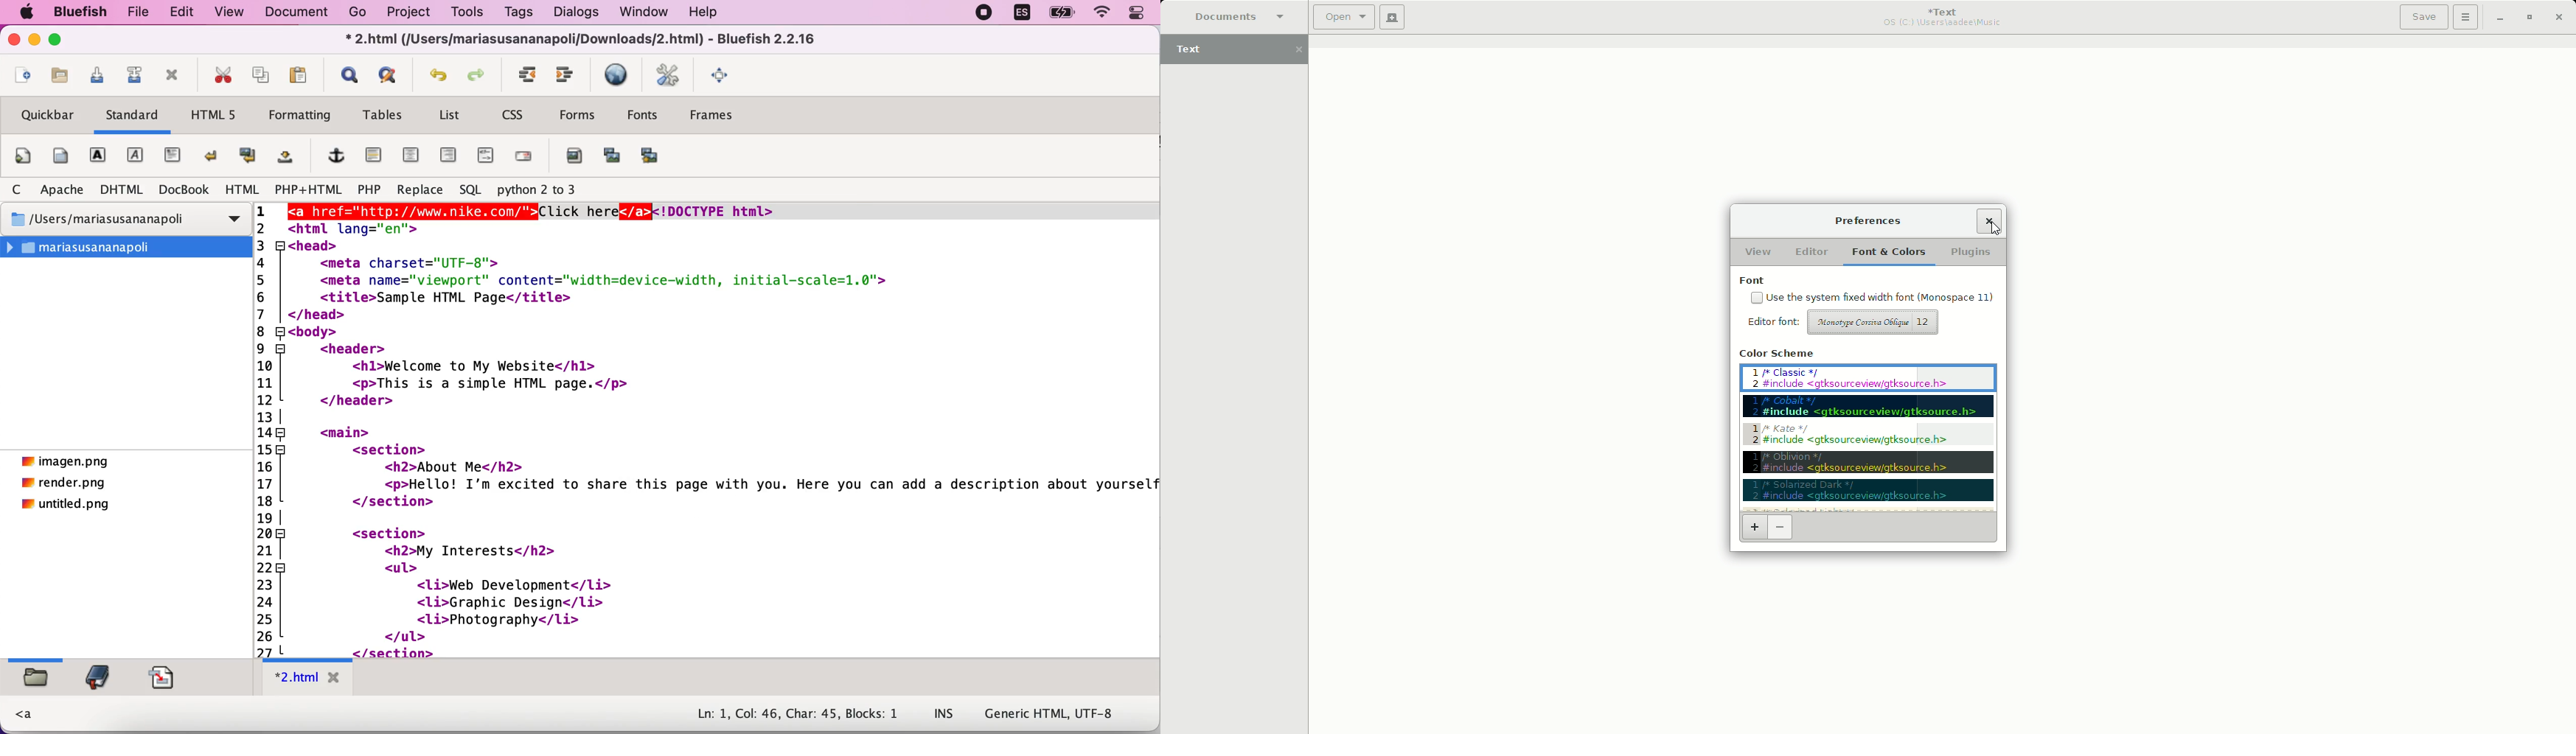 The height and width of the screenshot is (756, 2576). What do you see at coordinates (1969, 251) in the screenshot?
I see `Plugins` at bounding box center [1969, 251].